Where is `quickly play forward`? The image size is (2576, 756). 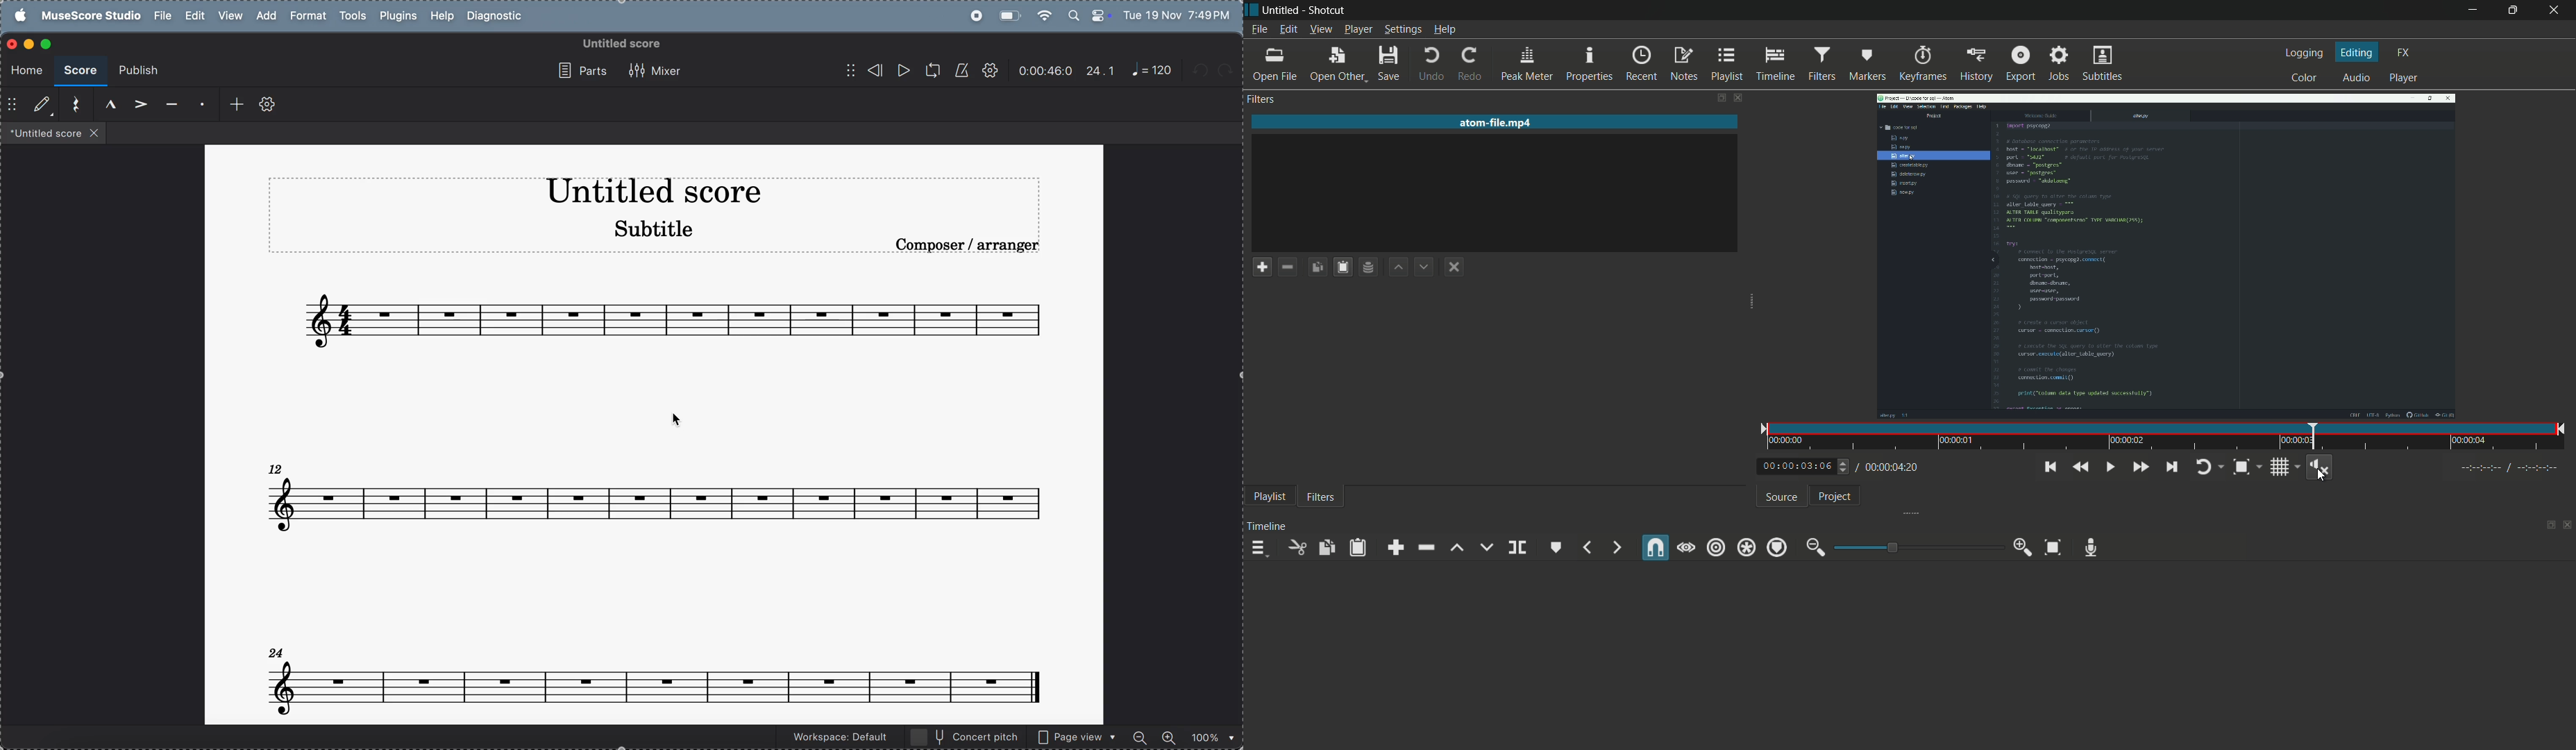 quickly play forward is located at coordinates (2137, 467).